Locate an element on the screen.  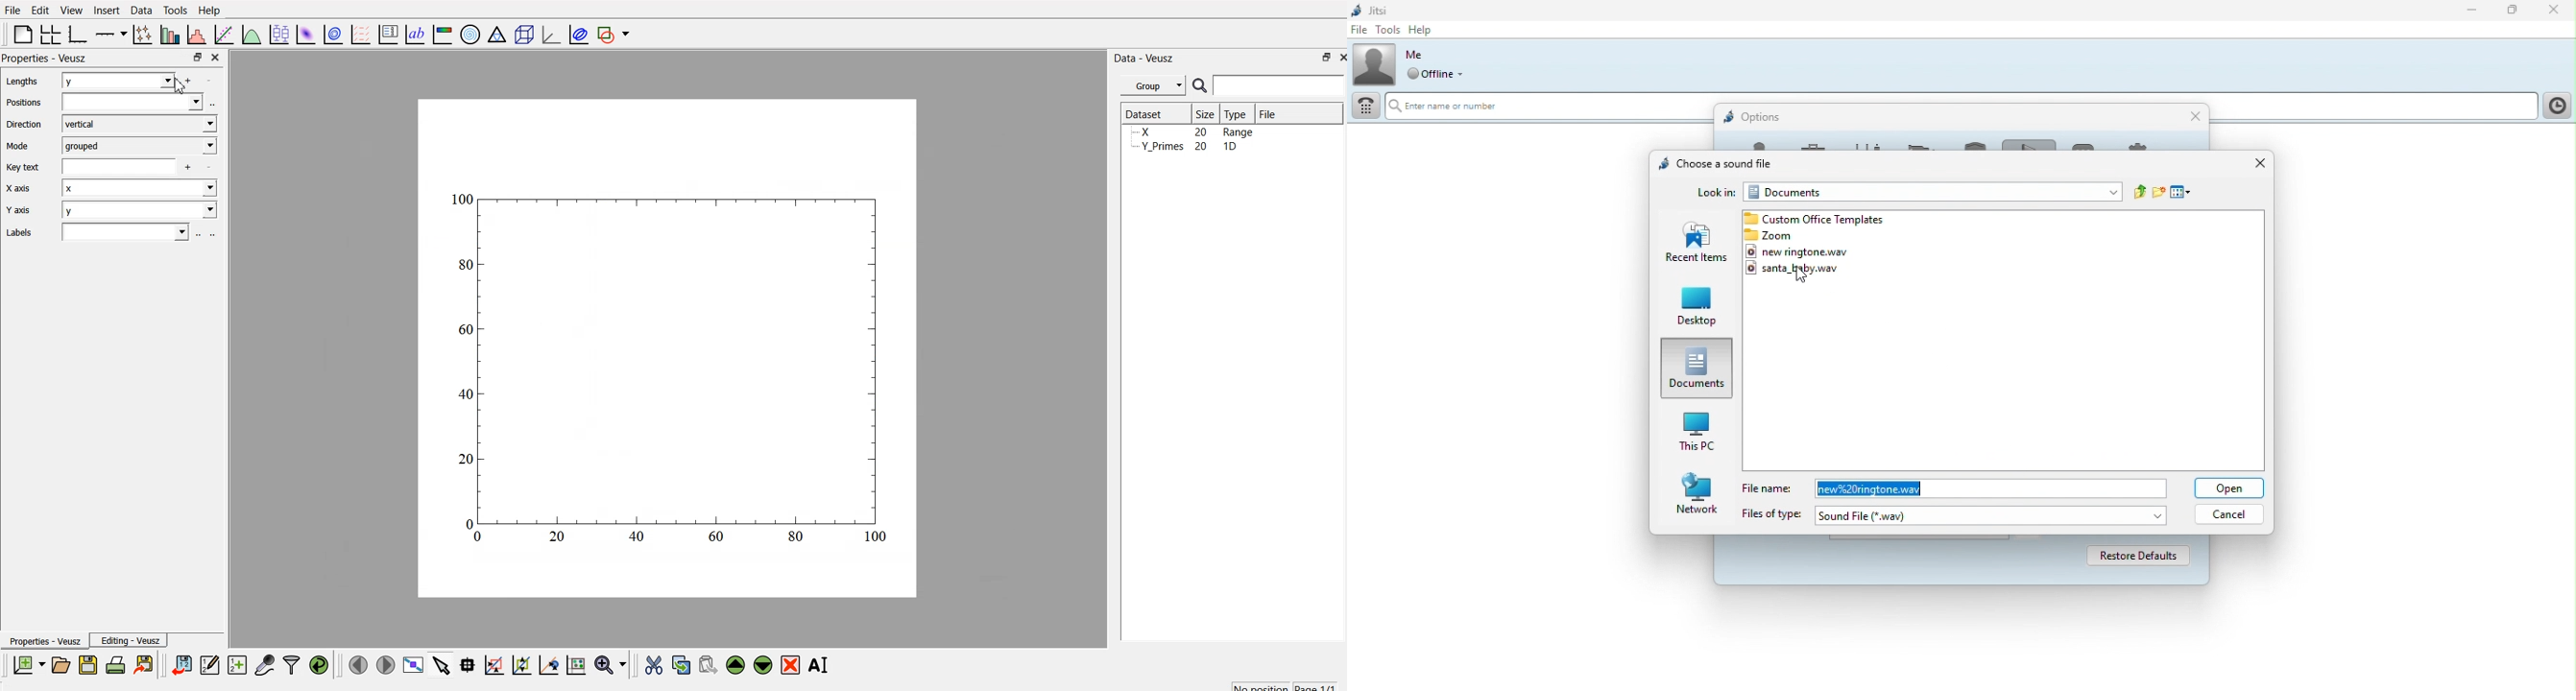
image color bar  is located at coordinates (443, 36).